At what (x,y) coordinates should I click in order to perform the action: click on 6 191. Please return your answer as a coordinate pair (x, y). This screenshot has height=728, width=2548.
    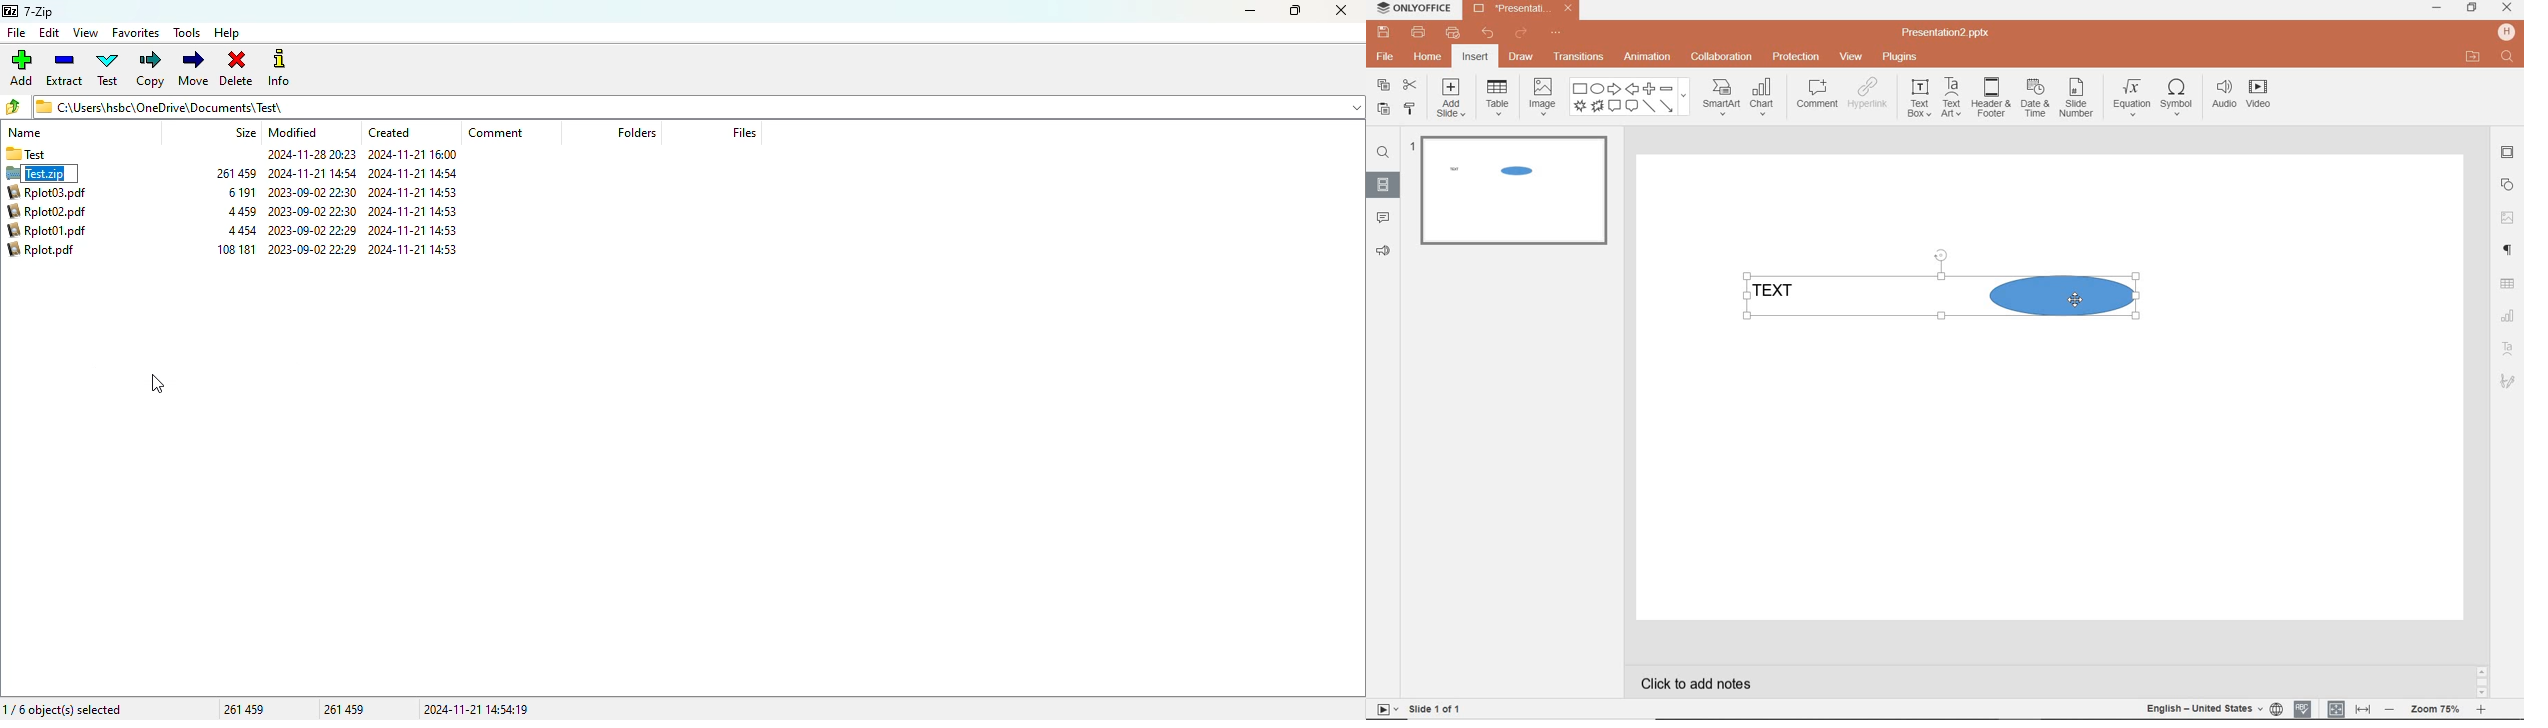
    Looking at the image, I should click on (242, 192).